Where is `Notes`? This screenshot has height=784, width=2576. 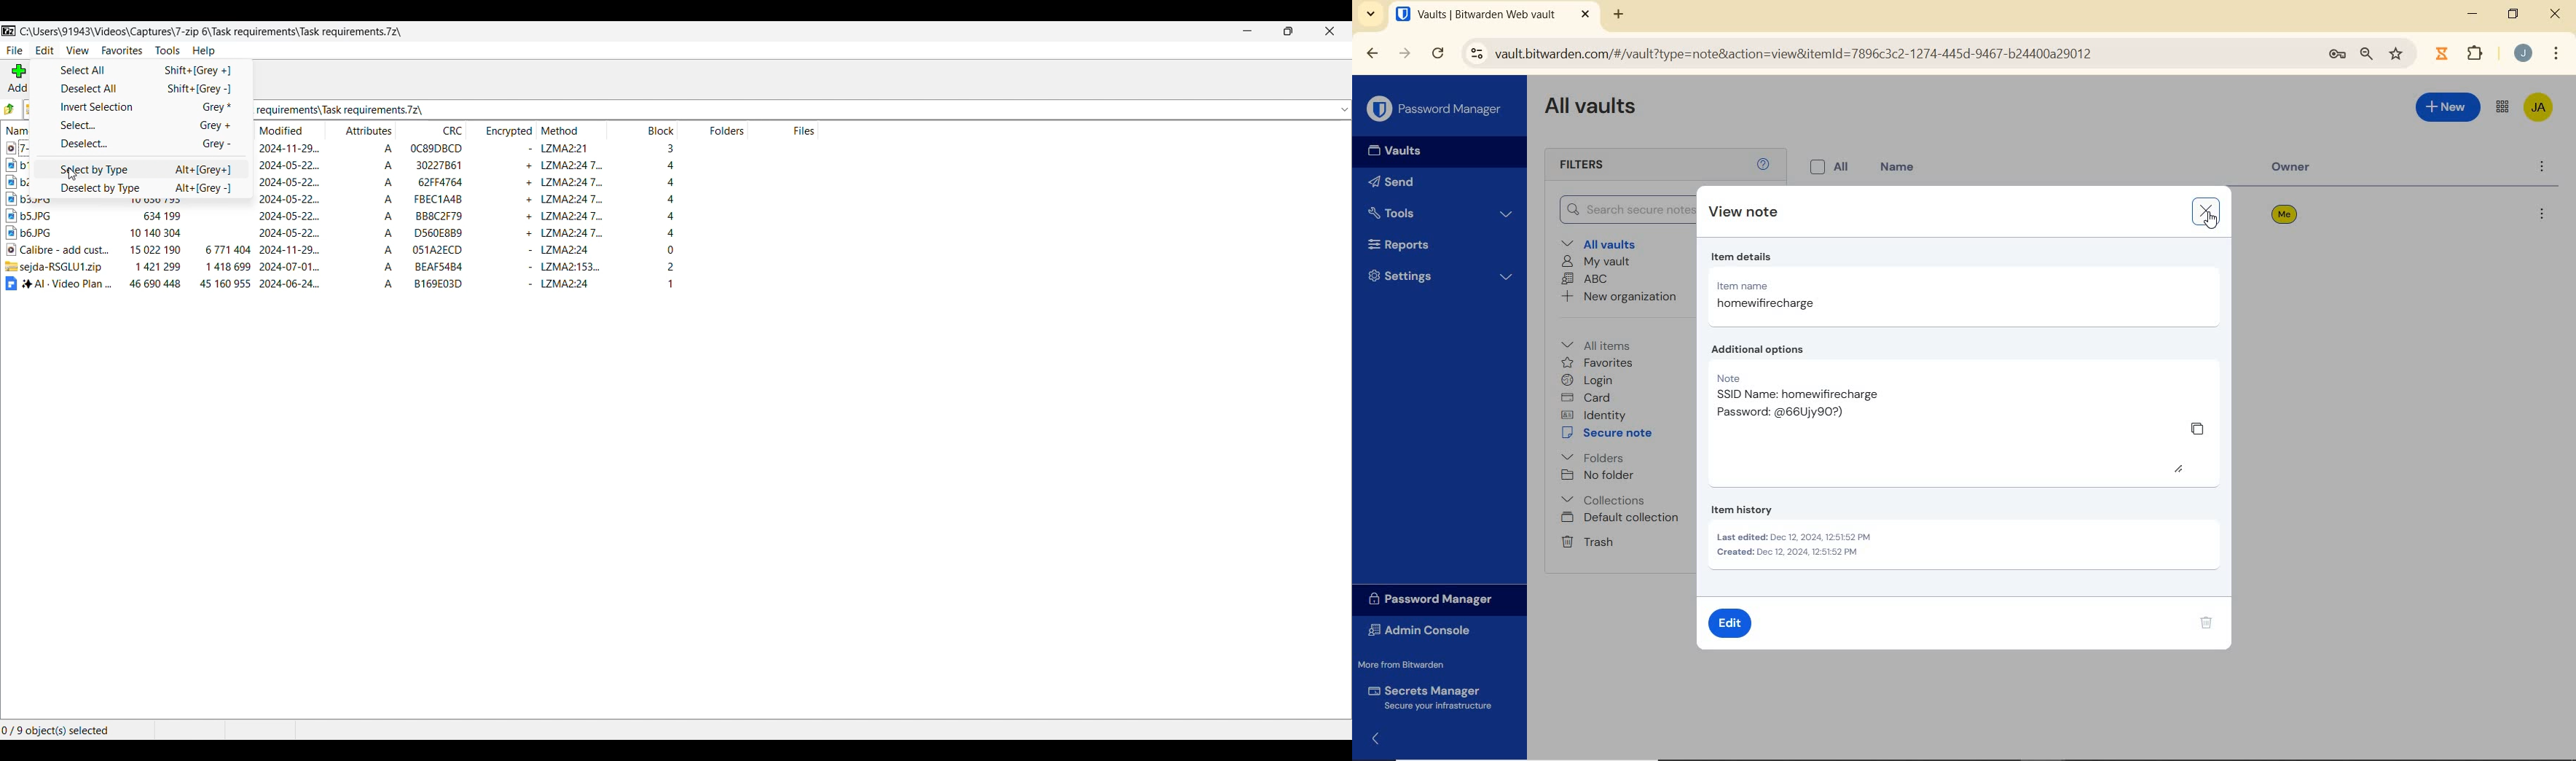 Notes is located at coordinates (1869, 403).